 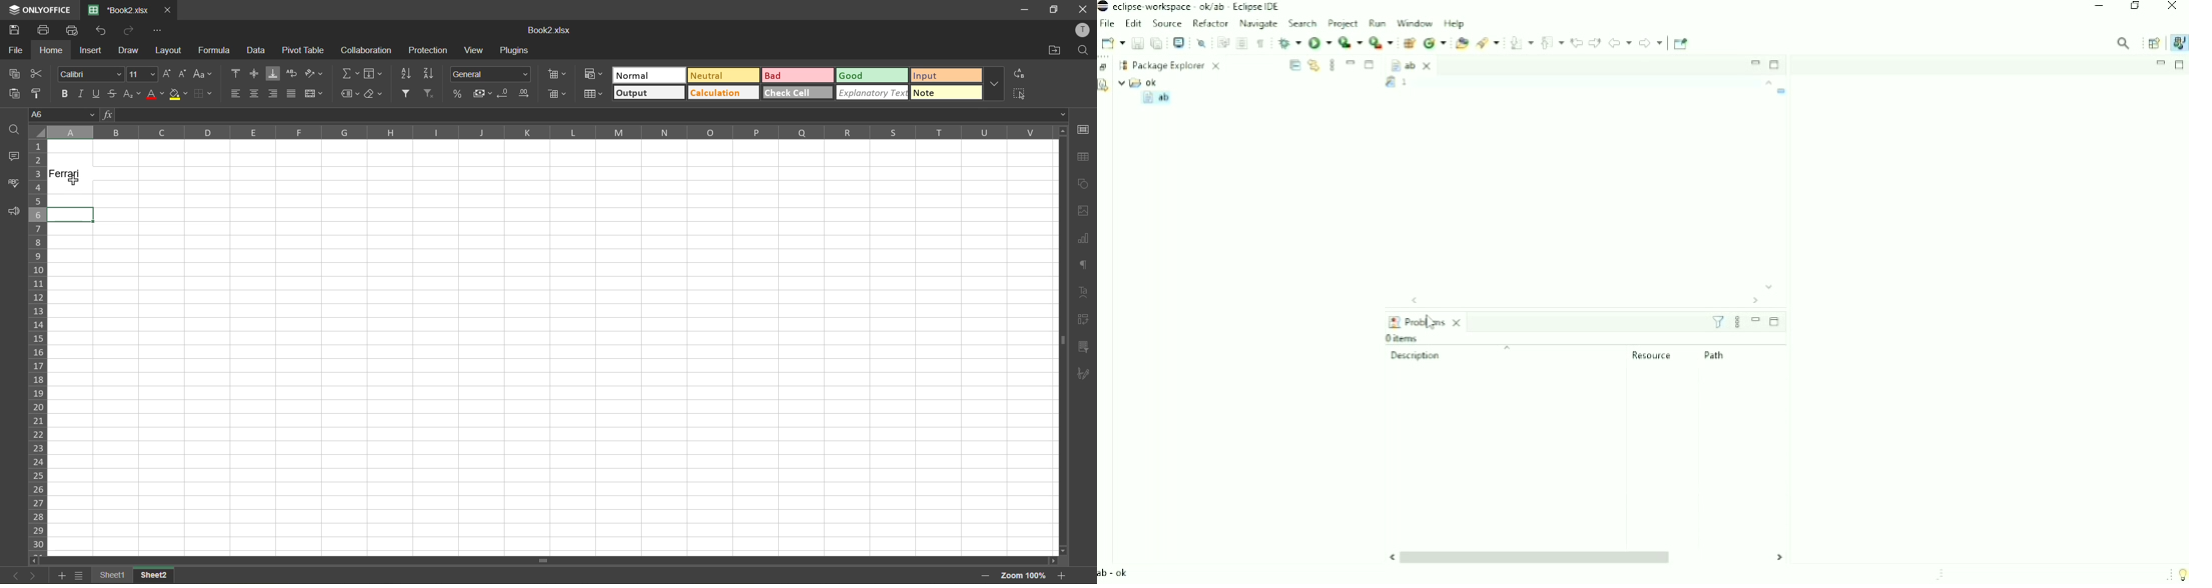 I want to click on comments, so click(x=11, y=156).